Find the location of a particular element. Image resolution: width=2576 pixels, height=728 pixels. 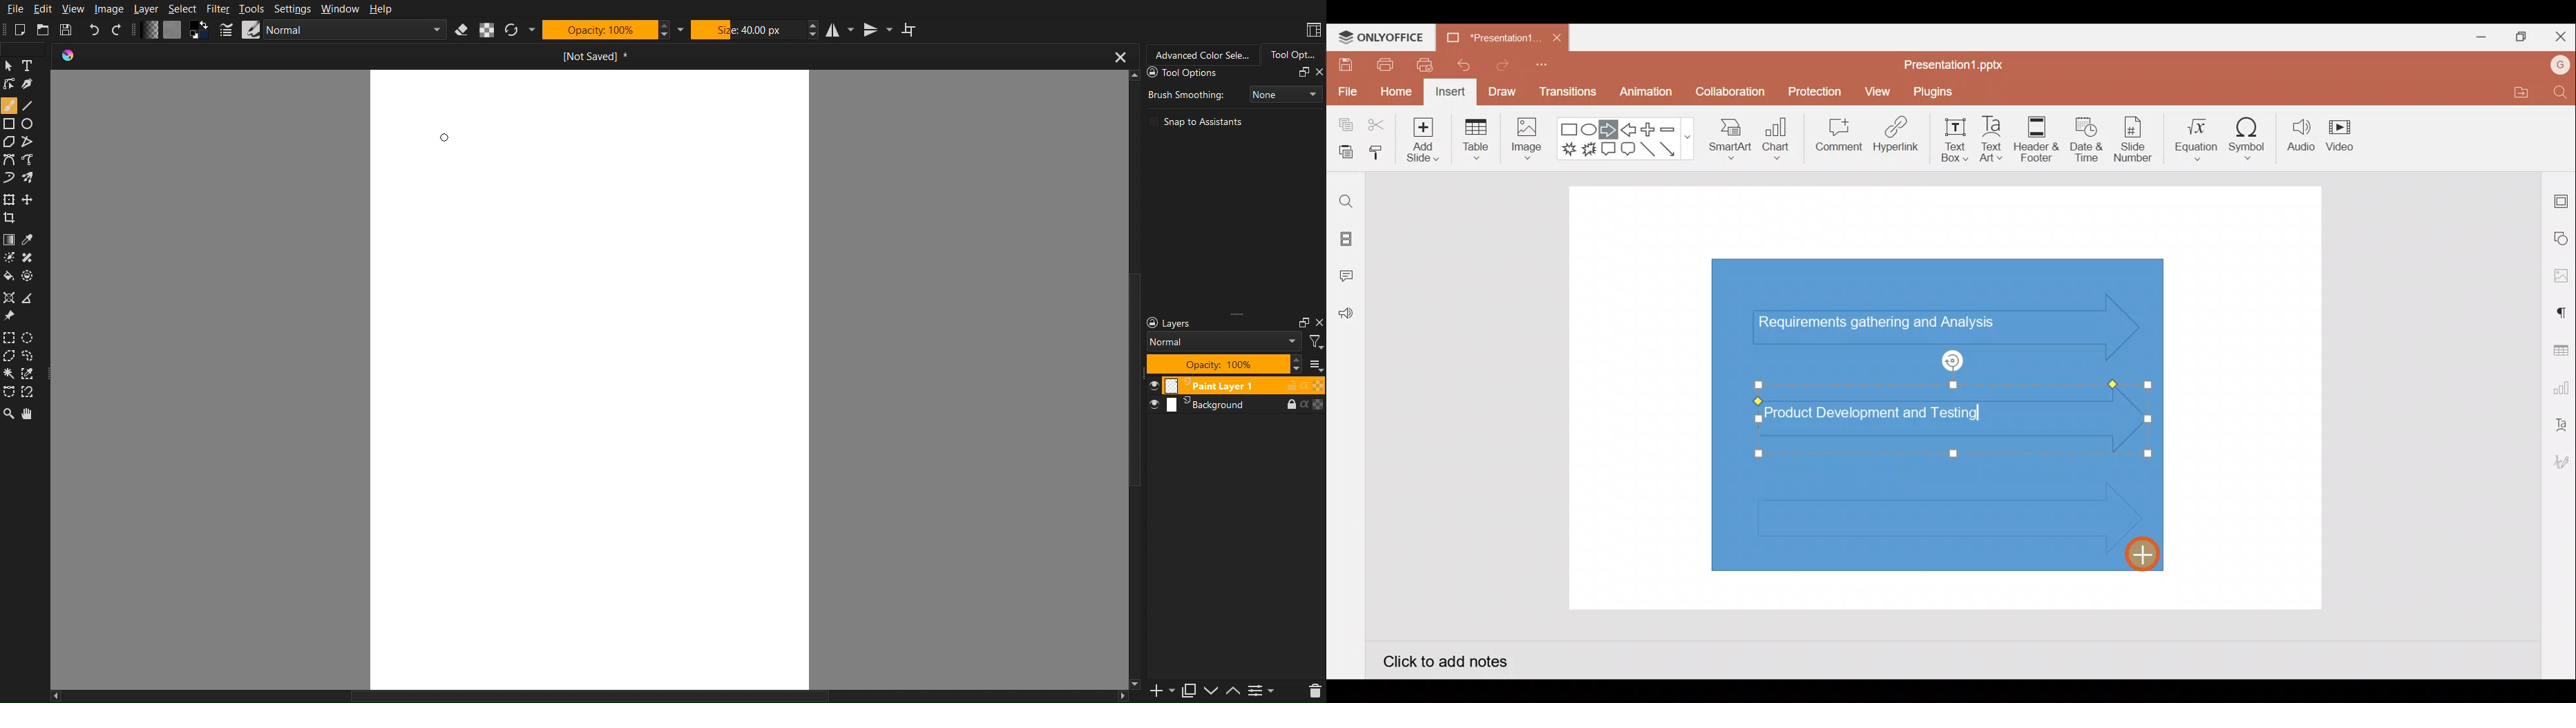

Rectangular callout is located at coordinates (1609, 150).